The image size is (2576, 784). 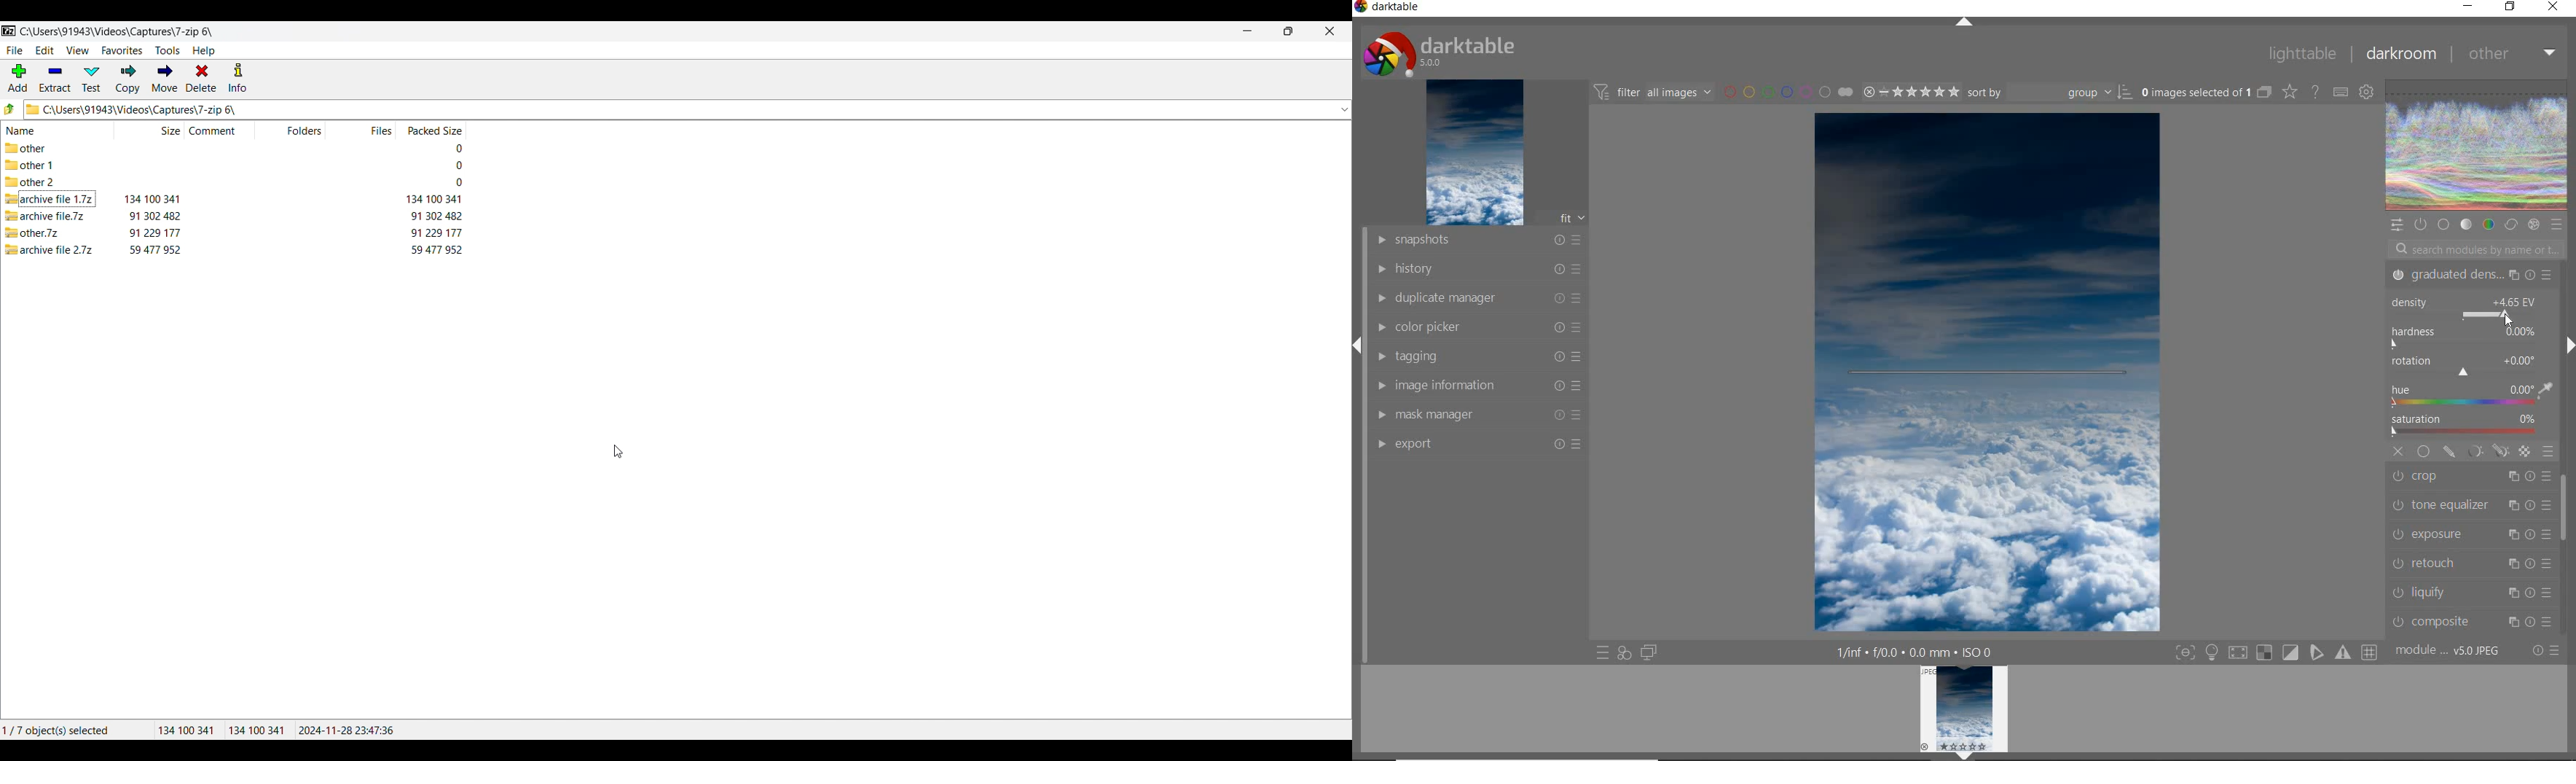 What do you see at coordinates (165, 78) in the screenshot?
I see `Move` at bounding box center [165, 78].